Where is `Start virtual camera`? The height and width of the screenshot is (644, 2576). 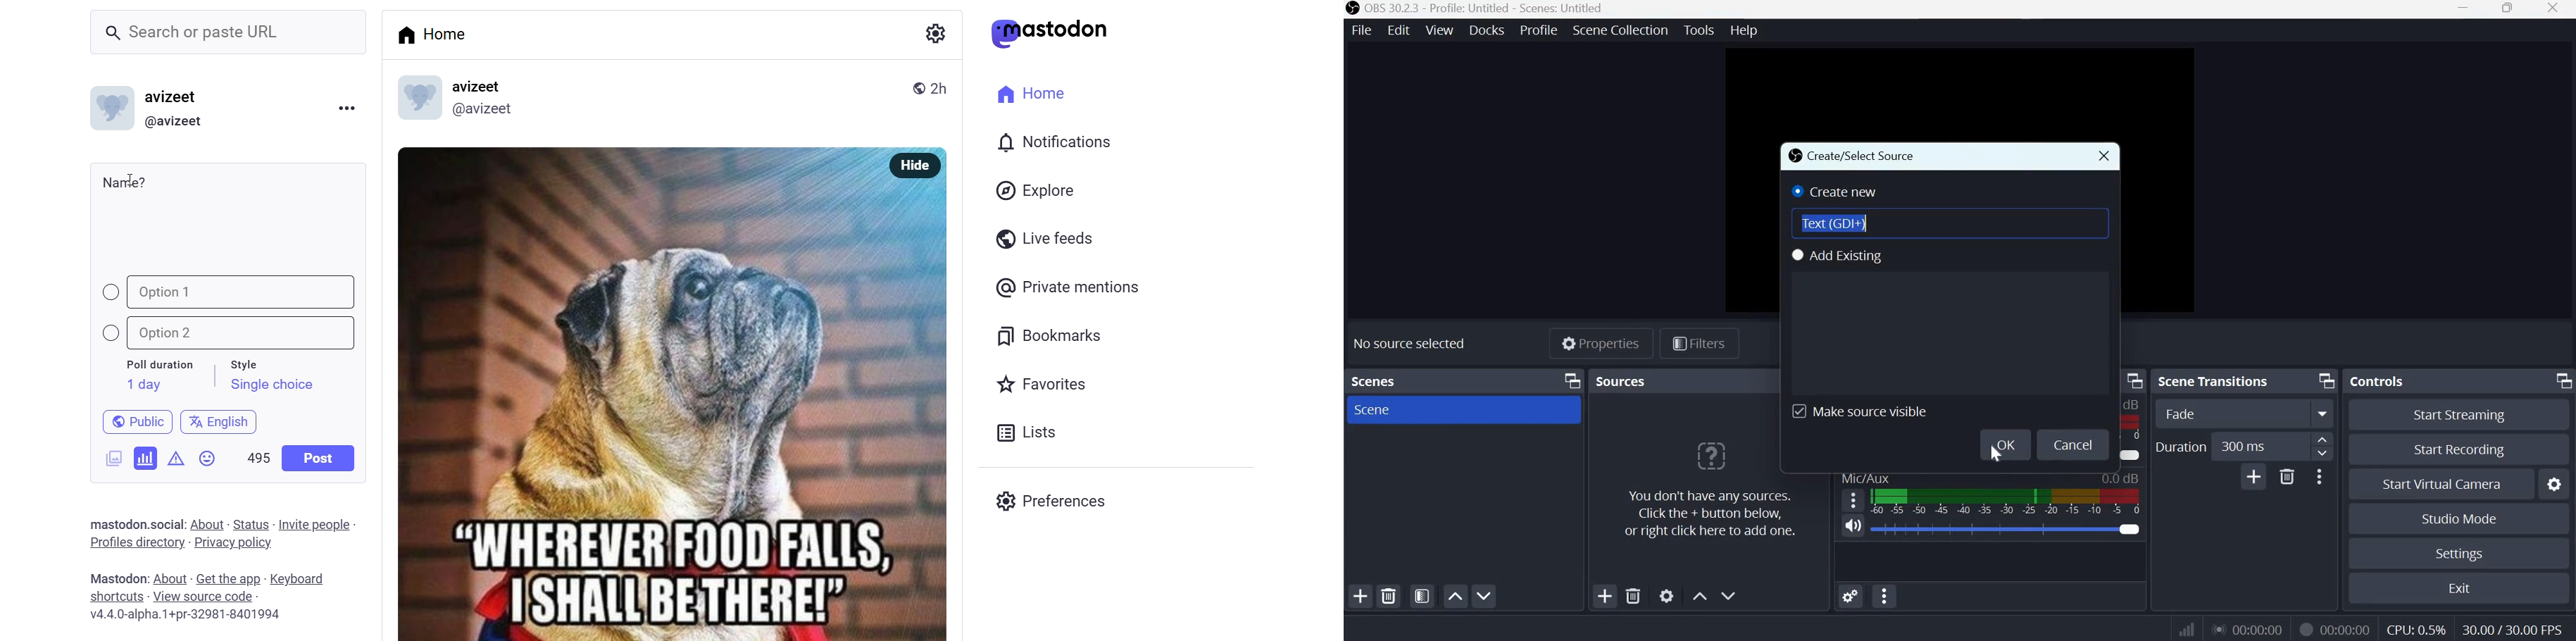 Start virtual camera is located at coordinates (2448, 484).